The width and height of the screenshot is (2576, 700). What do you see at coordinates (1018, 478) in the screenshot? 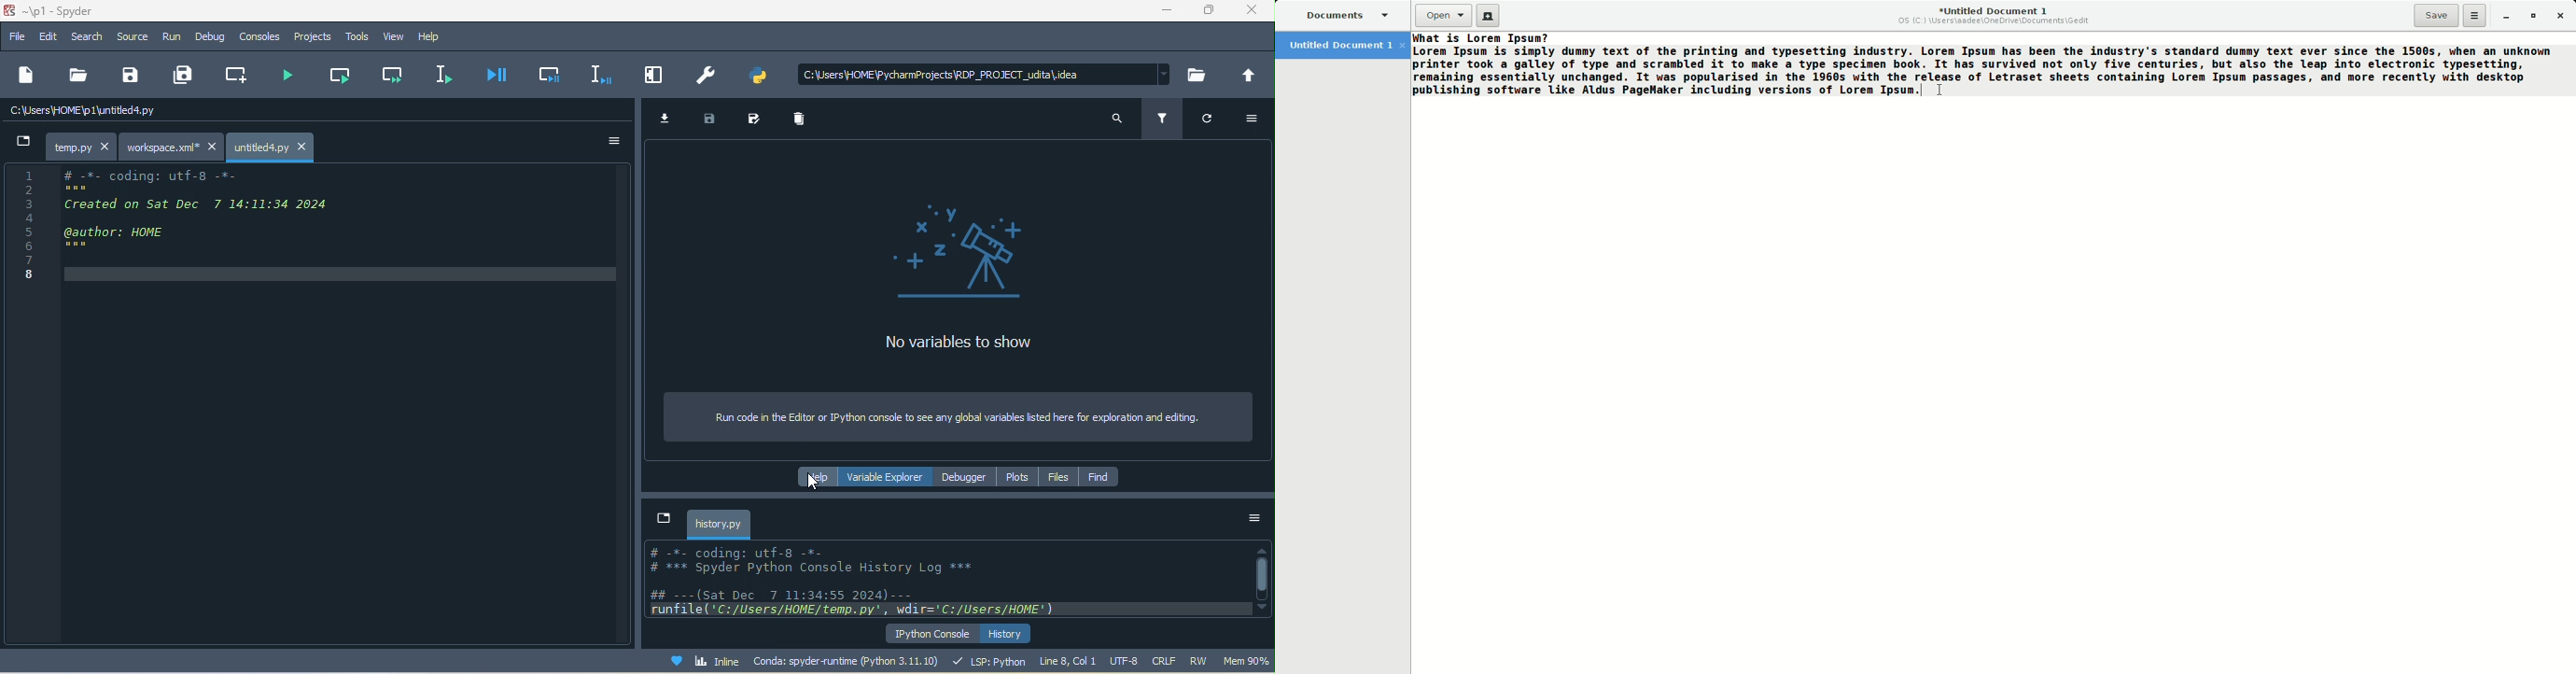
I see `plots` at bounding box center [1018, 478].